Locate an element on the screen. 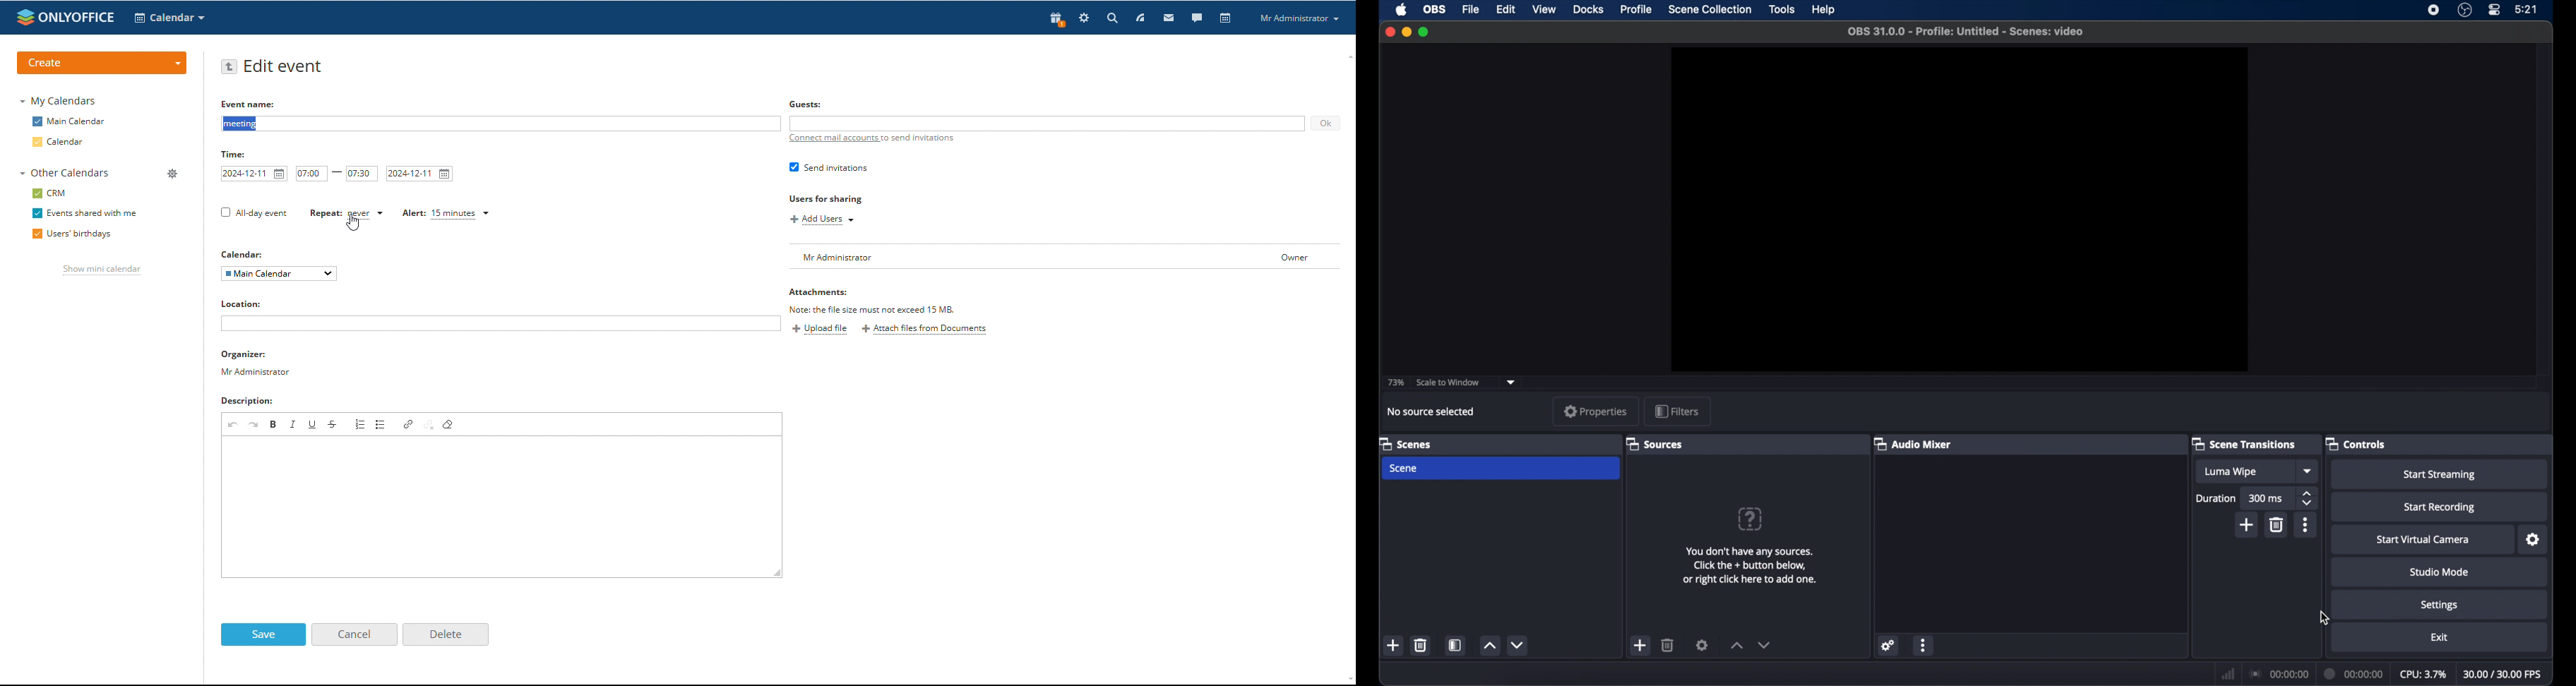 The image size is (2576, 700). decrement is located at coordinates (1764, 645).